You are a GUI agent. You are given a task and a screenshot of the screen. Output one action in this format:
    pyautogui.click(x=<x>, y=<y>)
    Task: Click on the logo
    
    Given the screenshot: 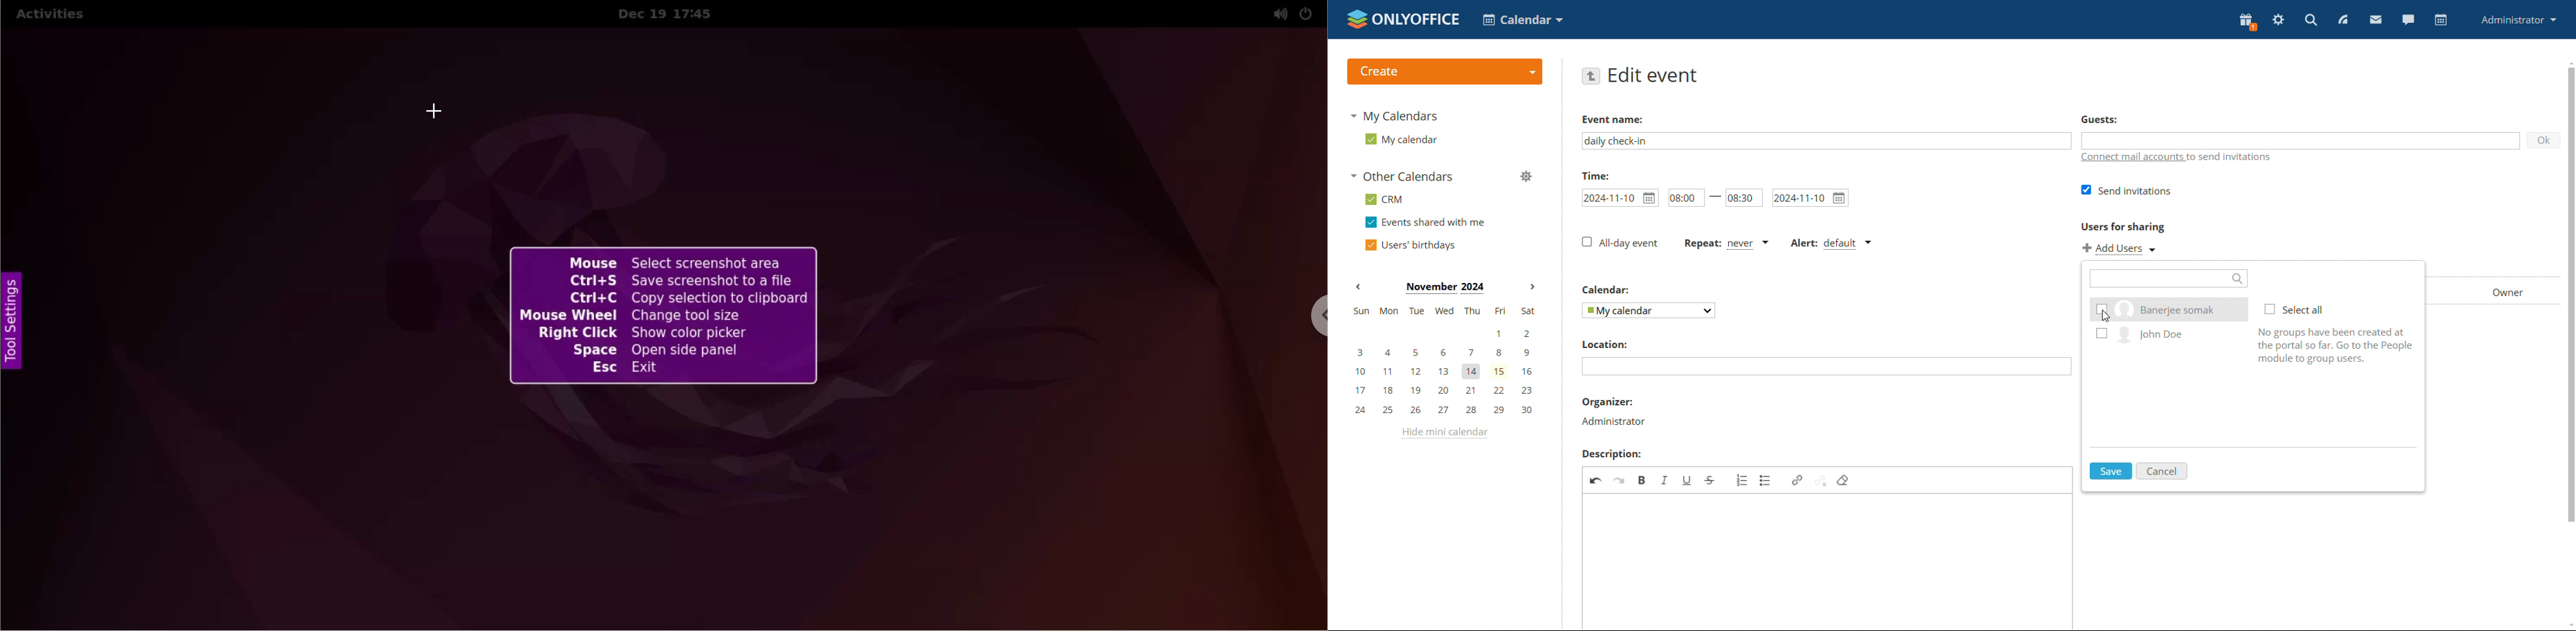 What is the action you would take?
    pyautogui.click(x=1403, y=19)
    